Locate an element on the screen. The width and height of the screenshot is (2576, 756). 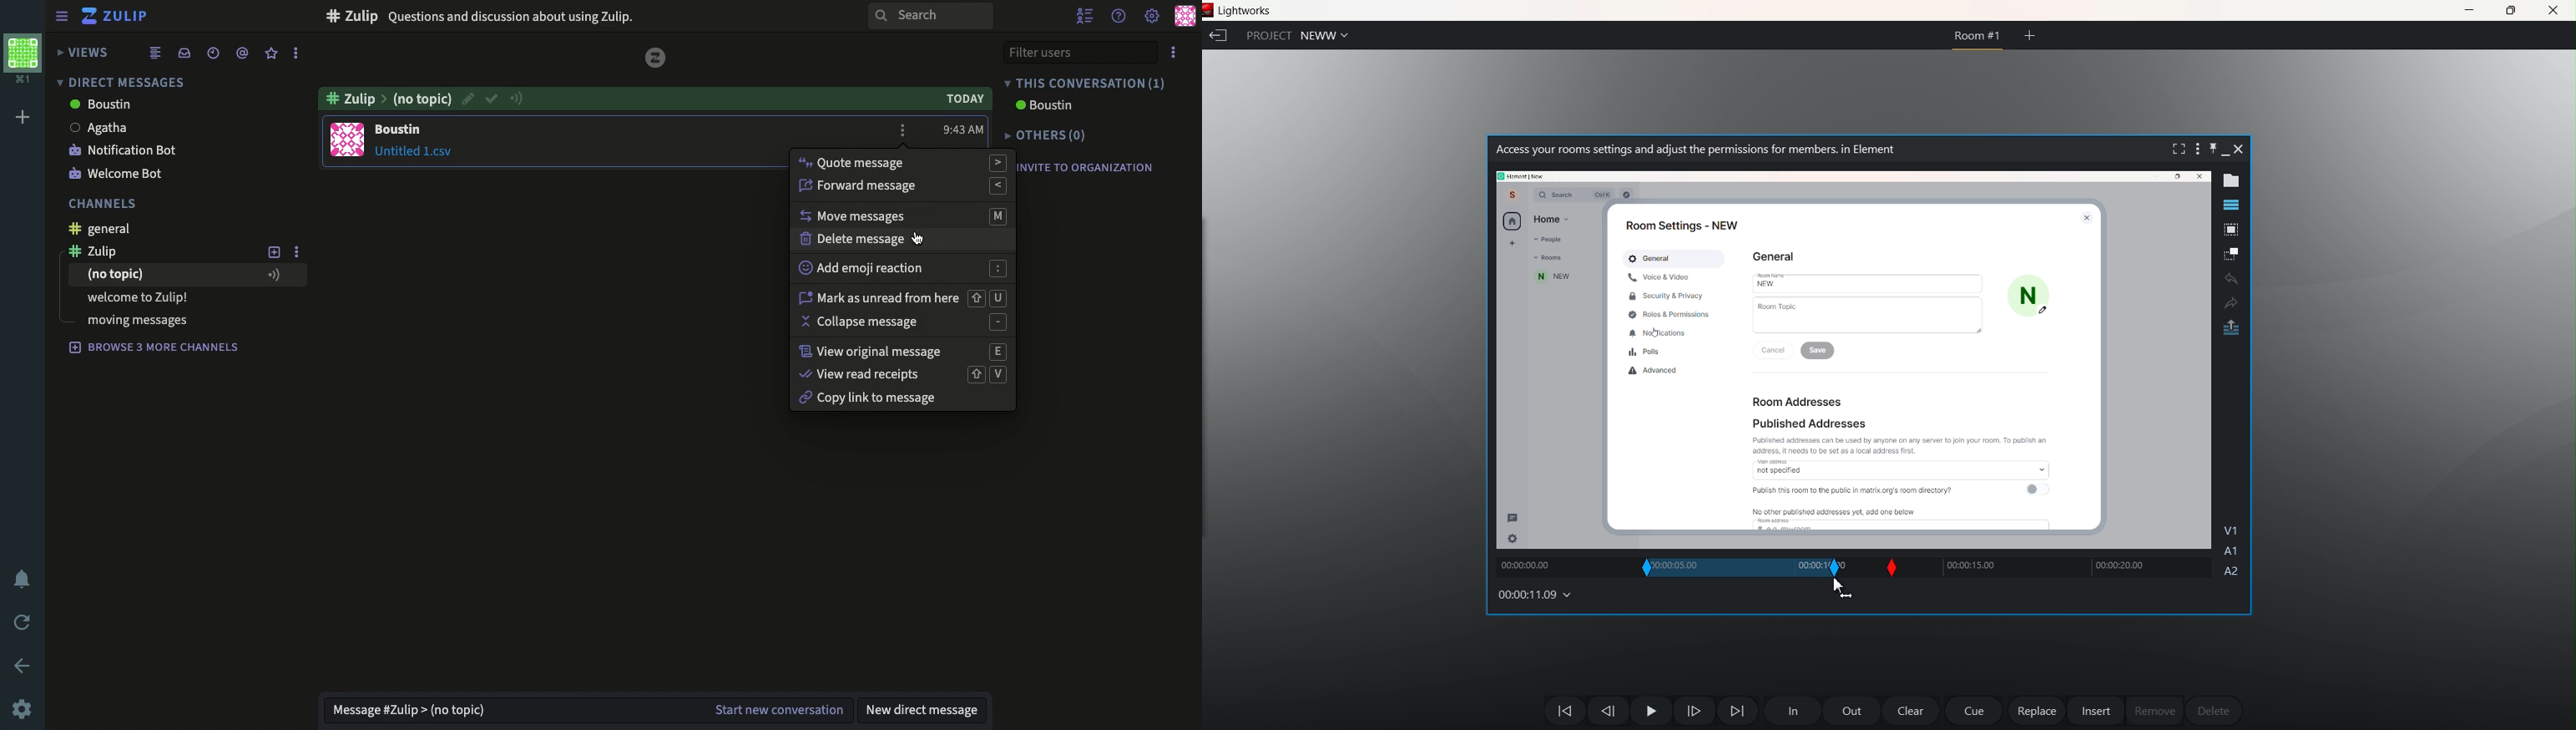
views is located at coordinates (84, 52).